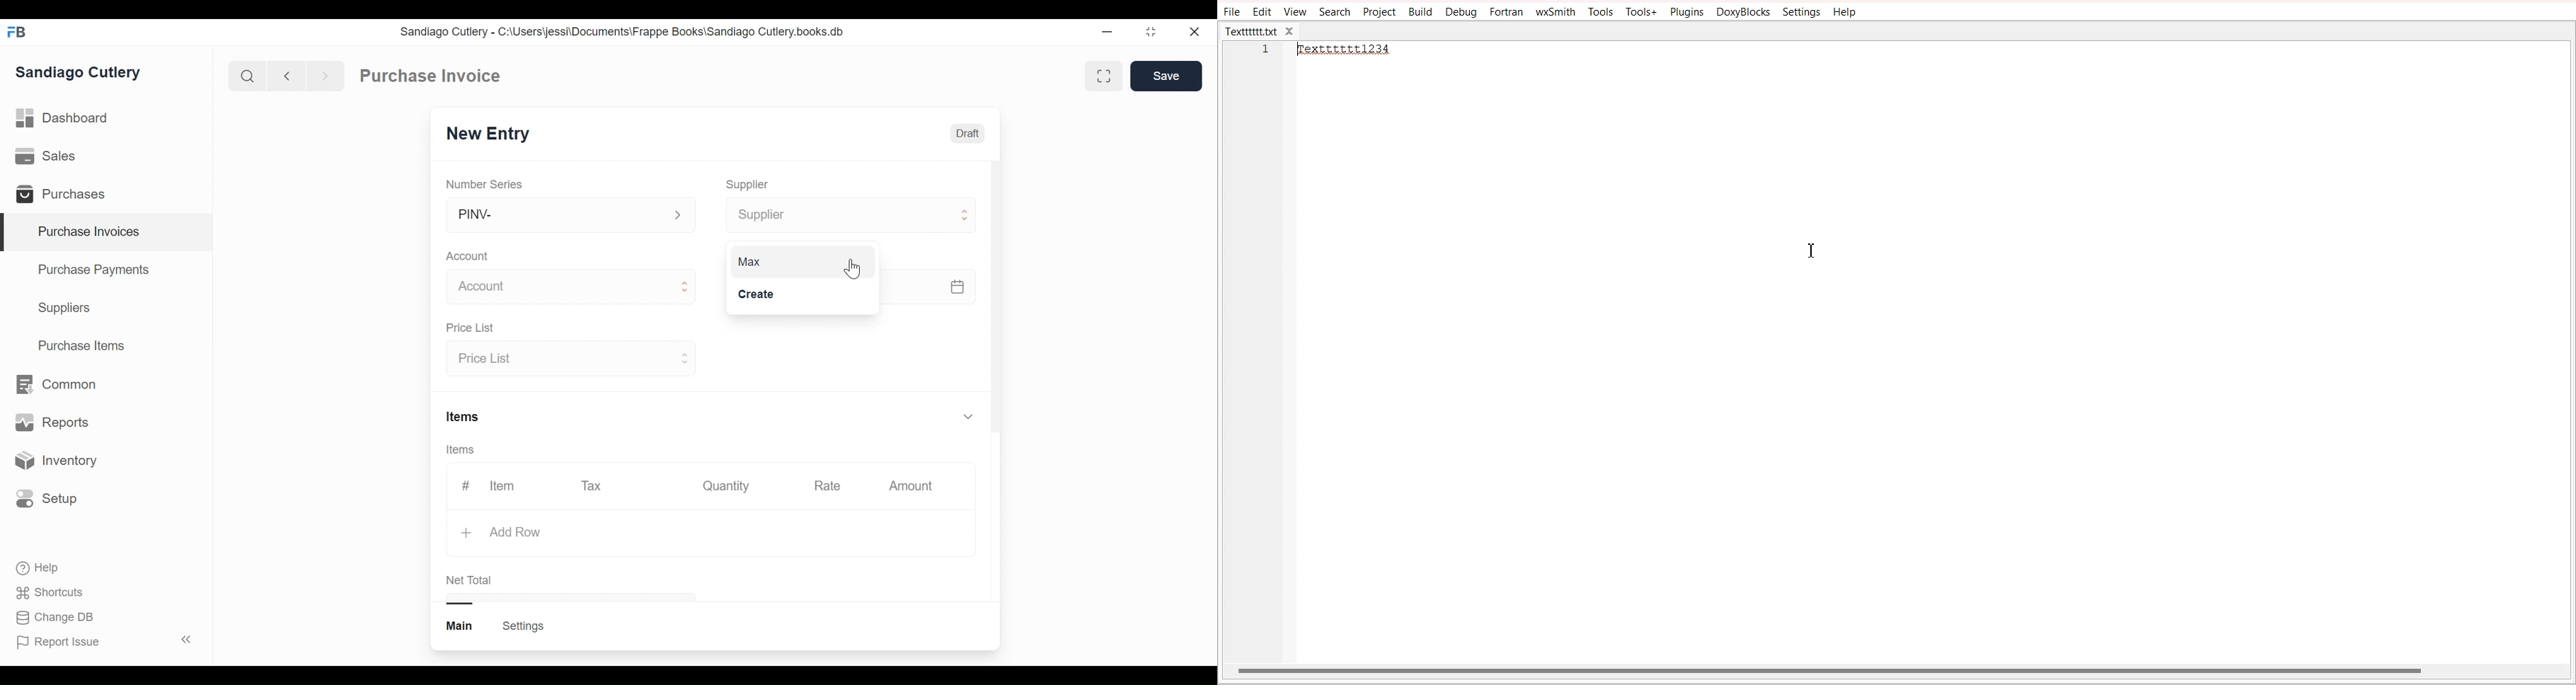 Image resolution: width=2576 pixels, height=700 pixels. What do you see at coordinates (52, 425) in the screenshot?
I see `Reports` at bounding box center [52, 425].